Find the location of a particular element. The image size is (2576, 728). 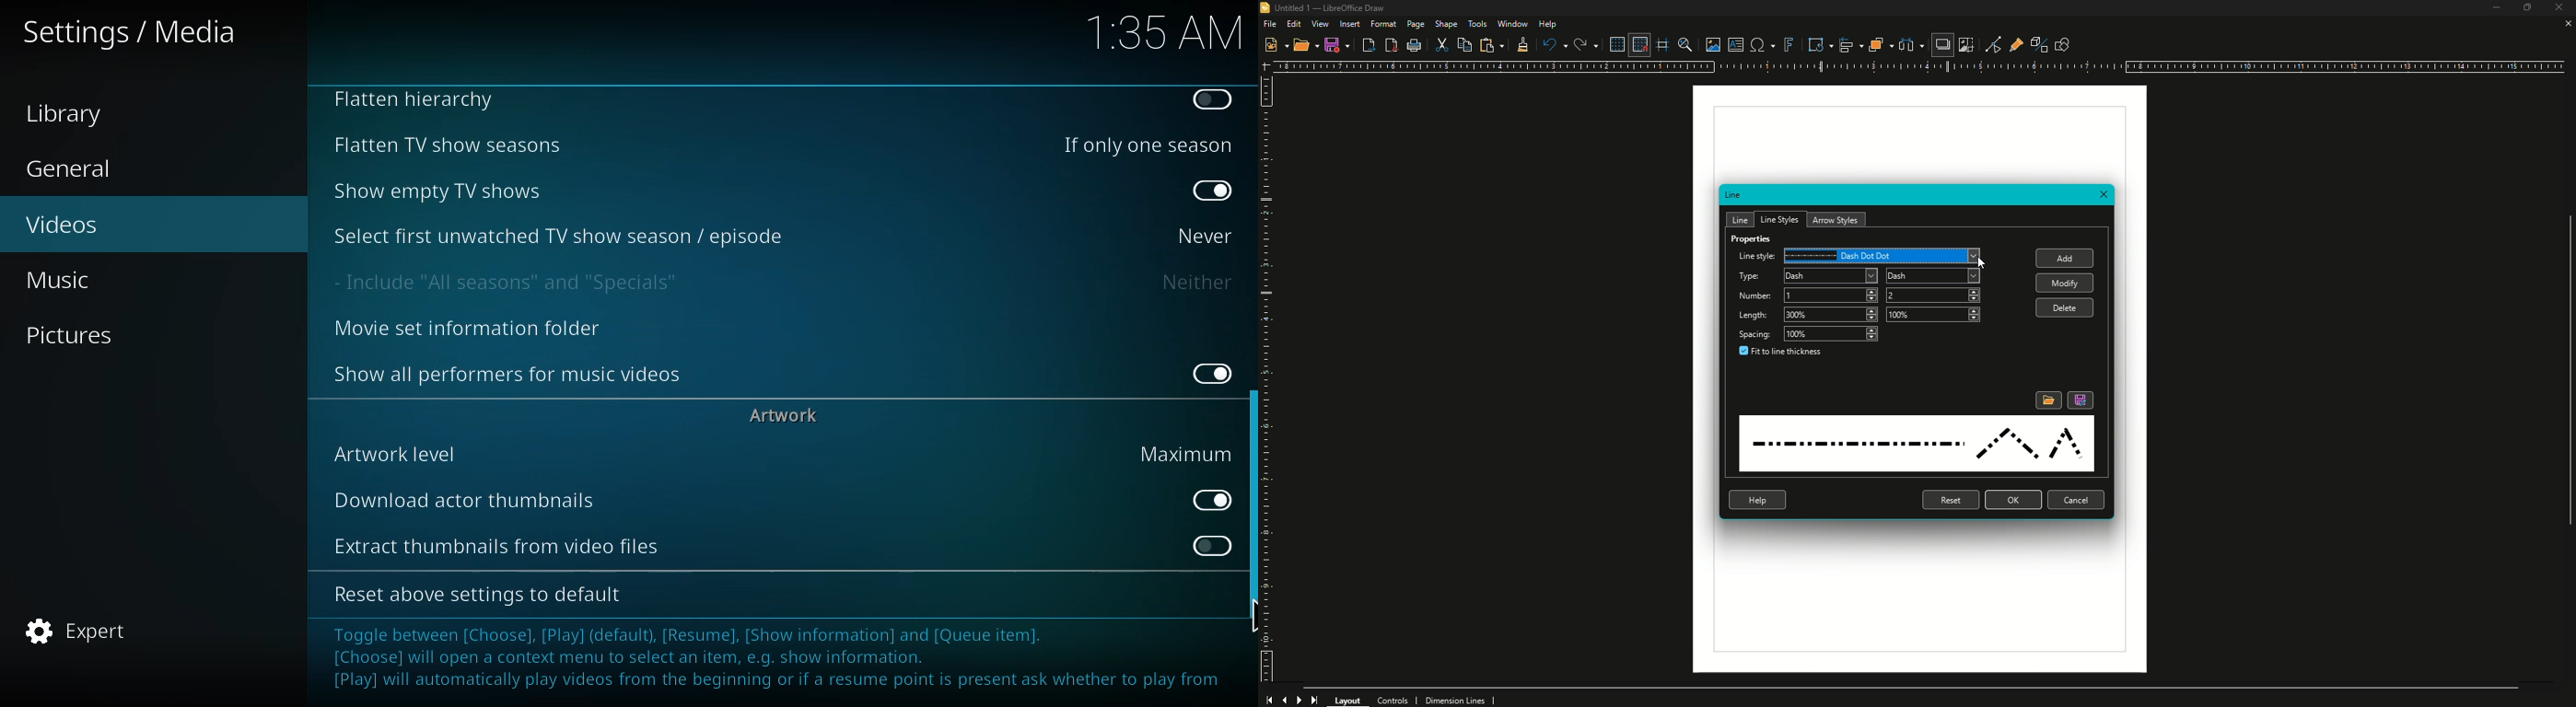

include all is located at coordinates (513, 282).